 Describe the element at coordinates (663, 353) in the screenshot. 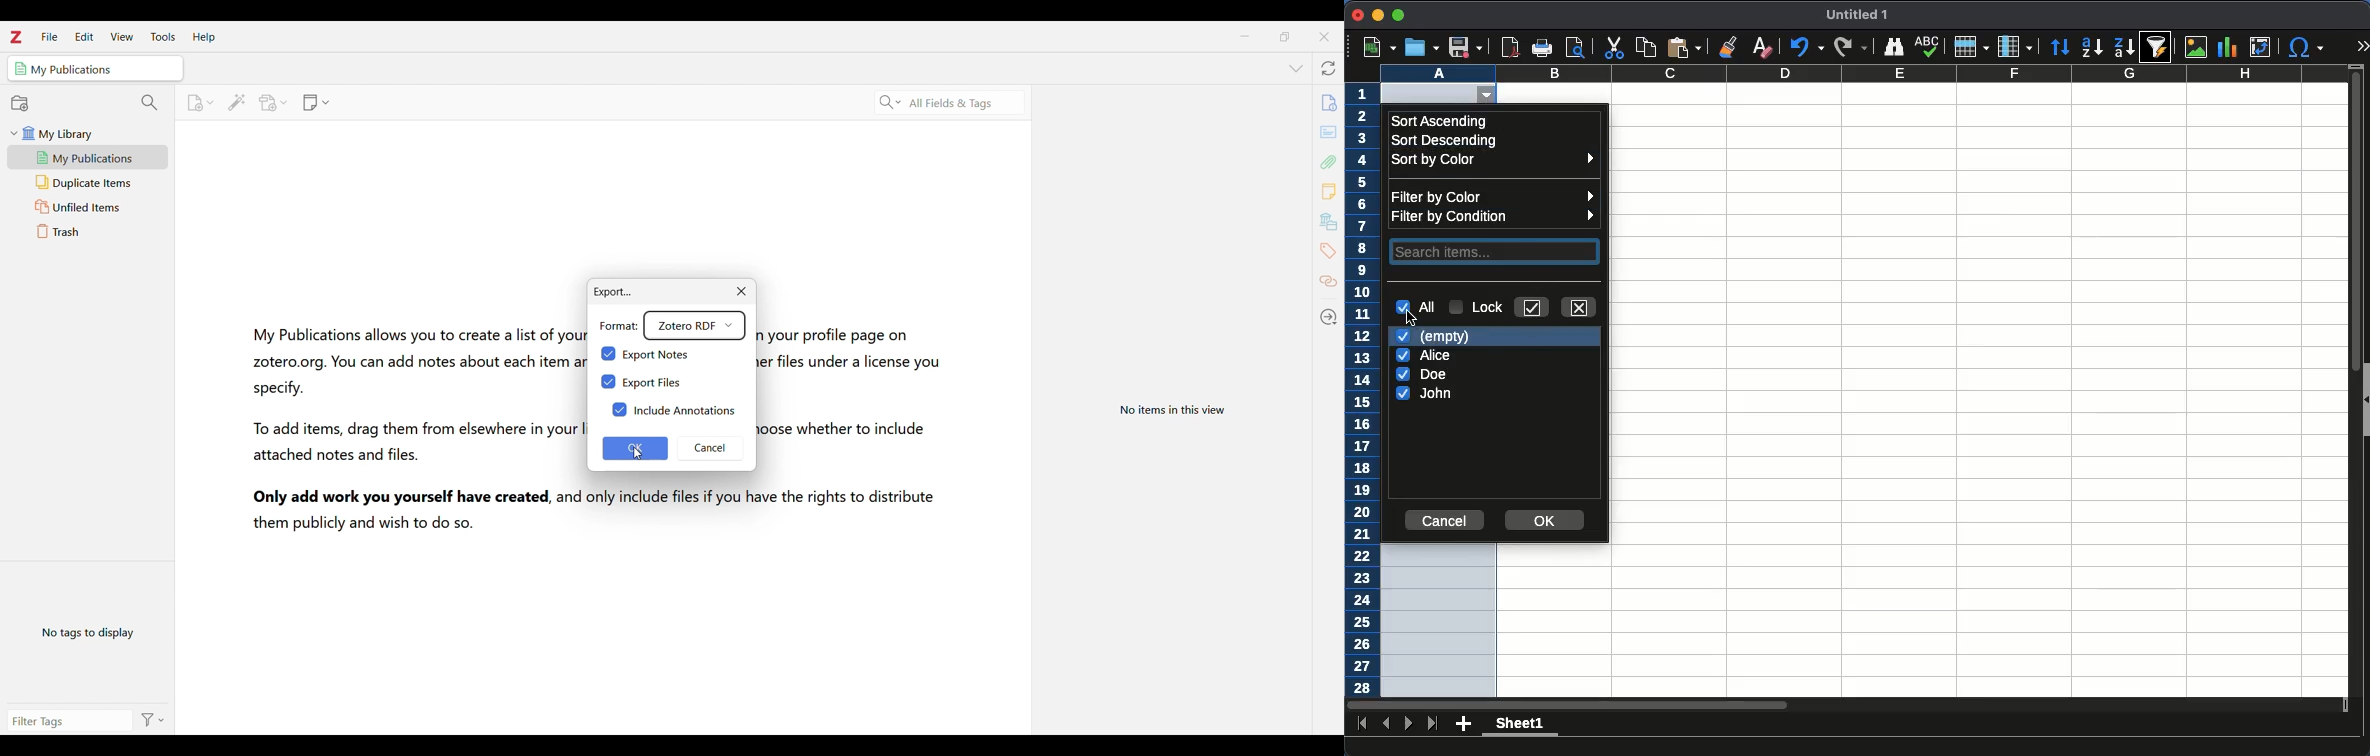

I see `Export Notes` at that location.